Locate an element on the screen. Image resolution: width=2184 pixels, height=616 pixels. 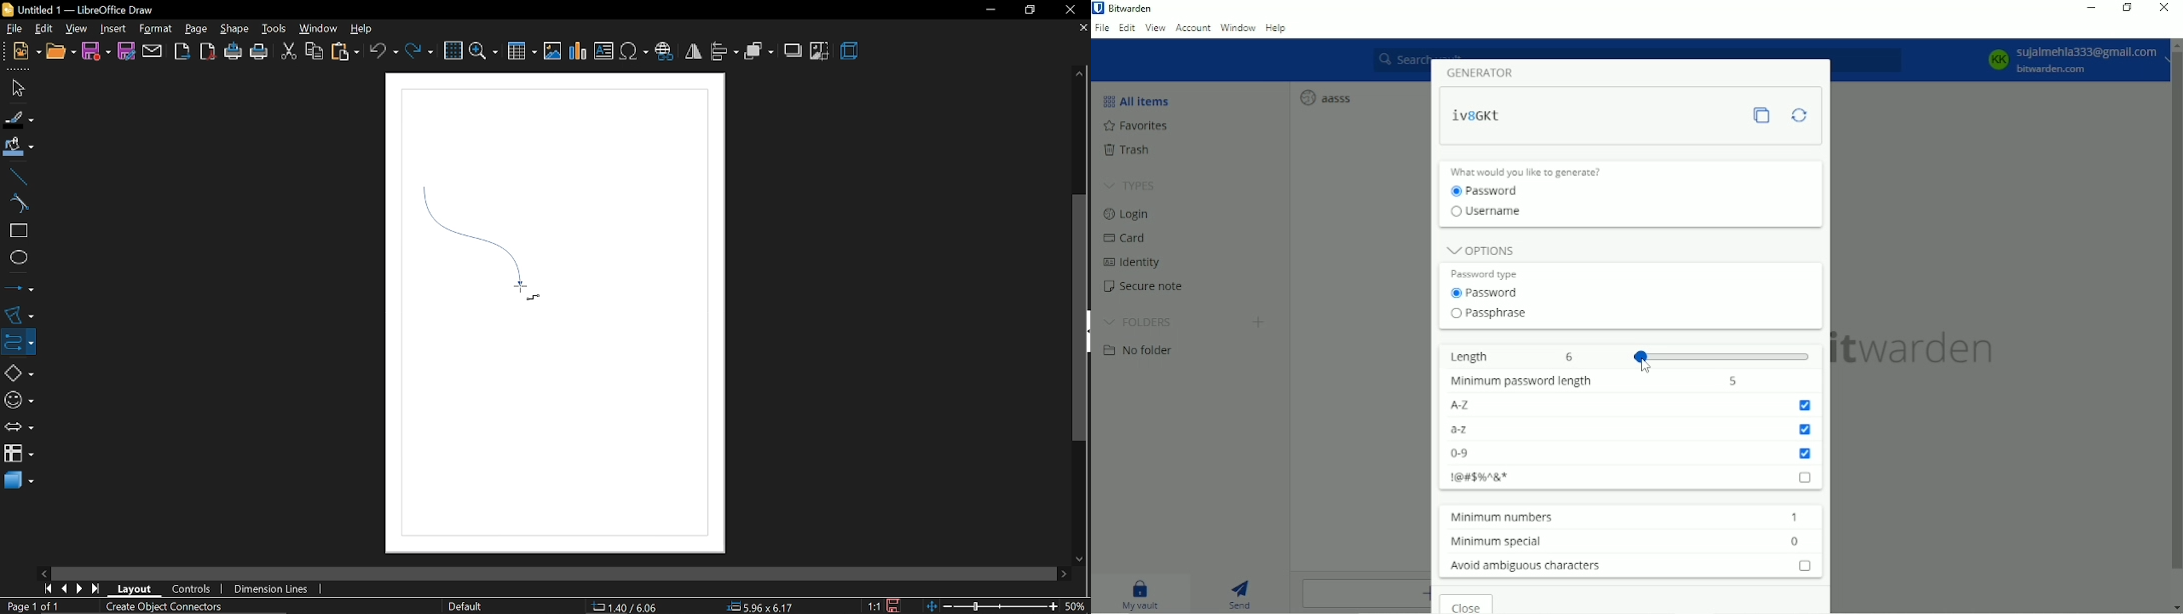
6 is located at coordinates (1574, 357).